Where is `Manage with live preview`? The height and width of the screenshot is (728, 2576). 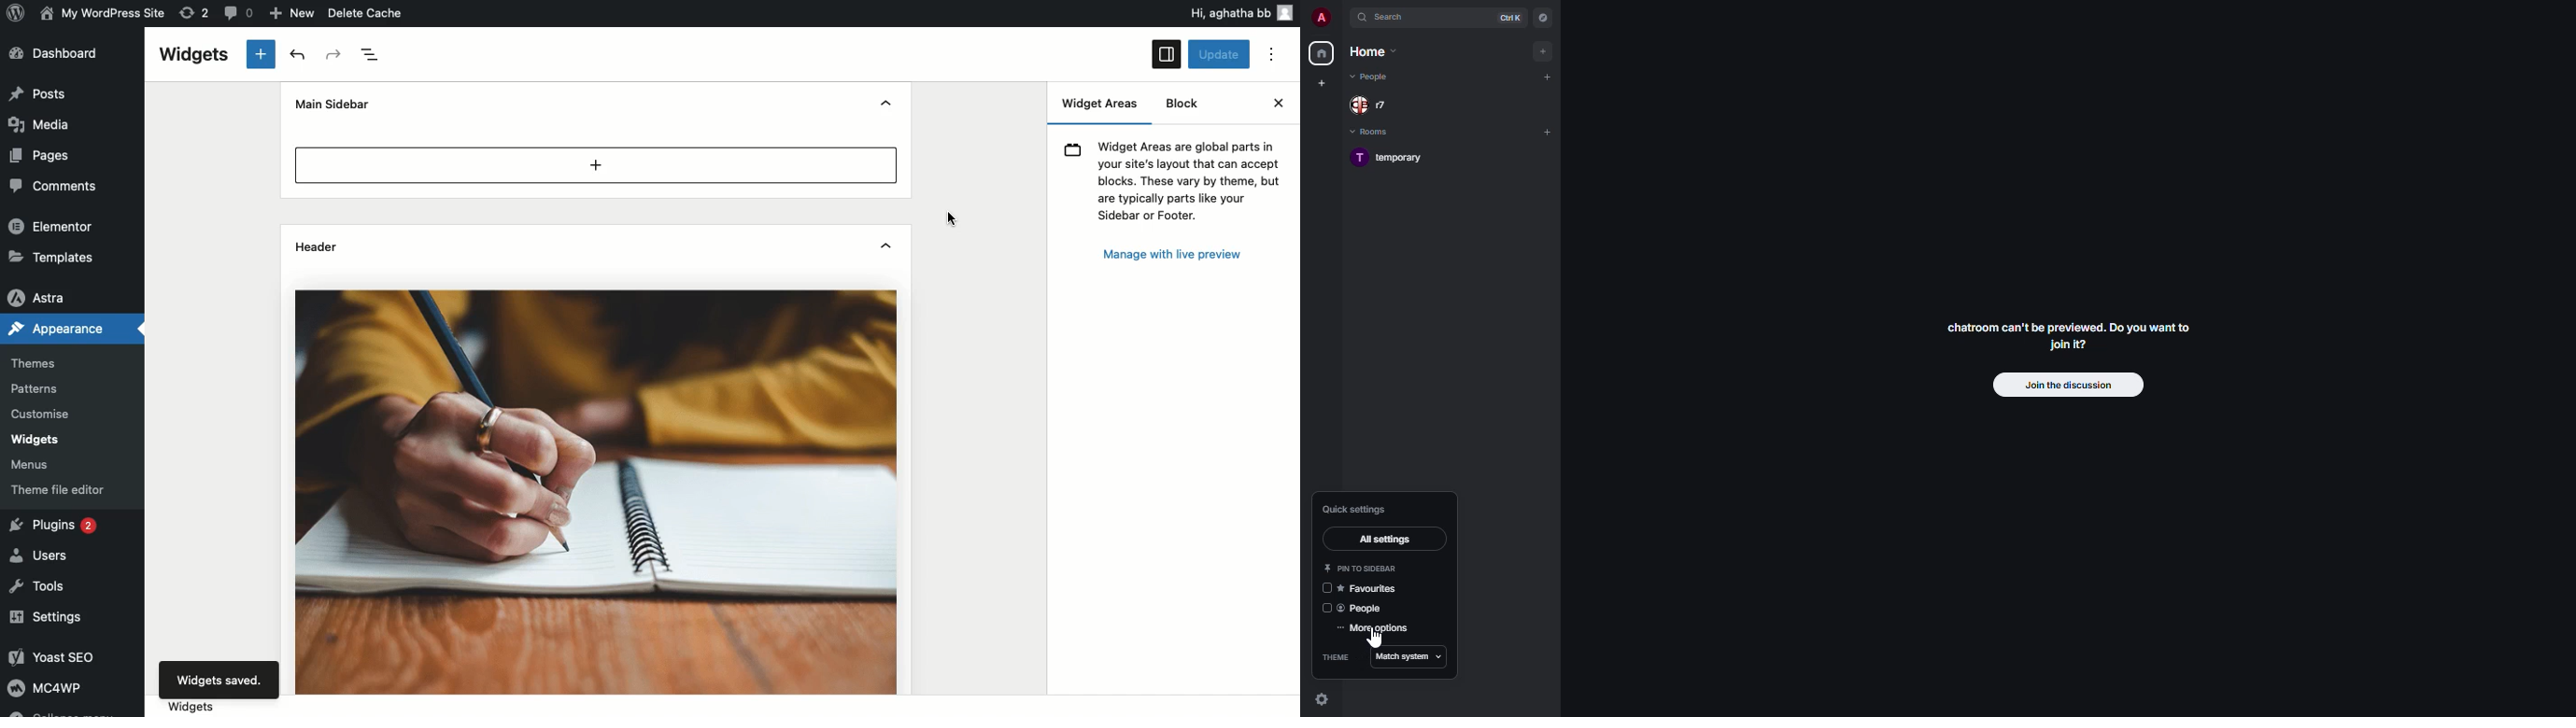 Manage with live preview is located at coordinates (1164, 256).